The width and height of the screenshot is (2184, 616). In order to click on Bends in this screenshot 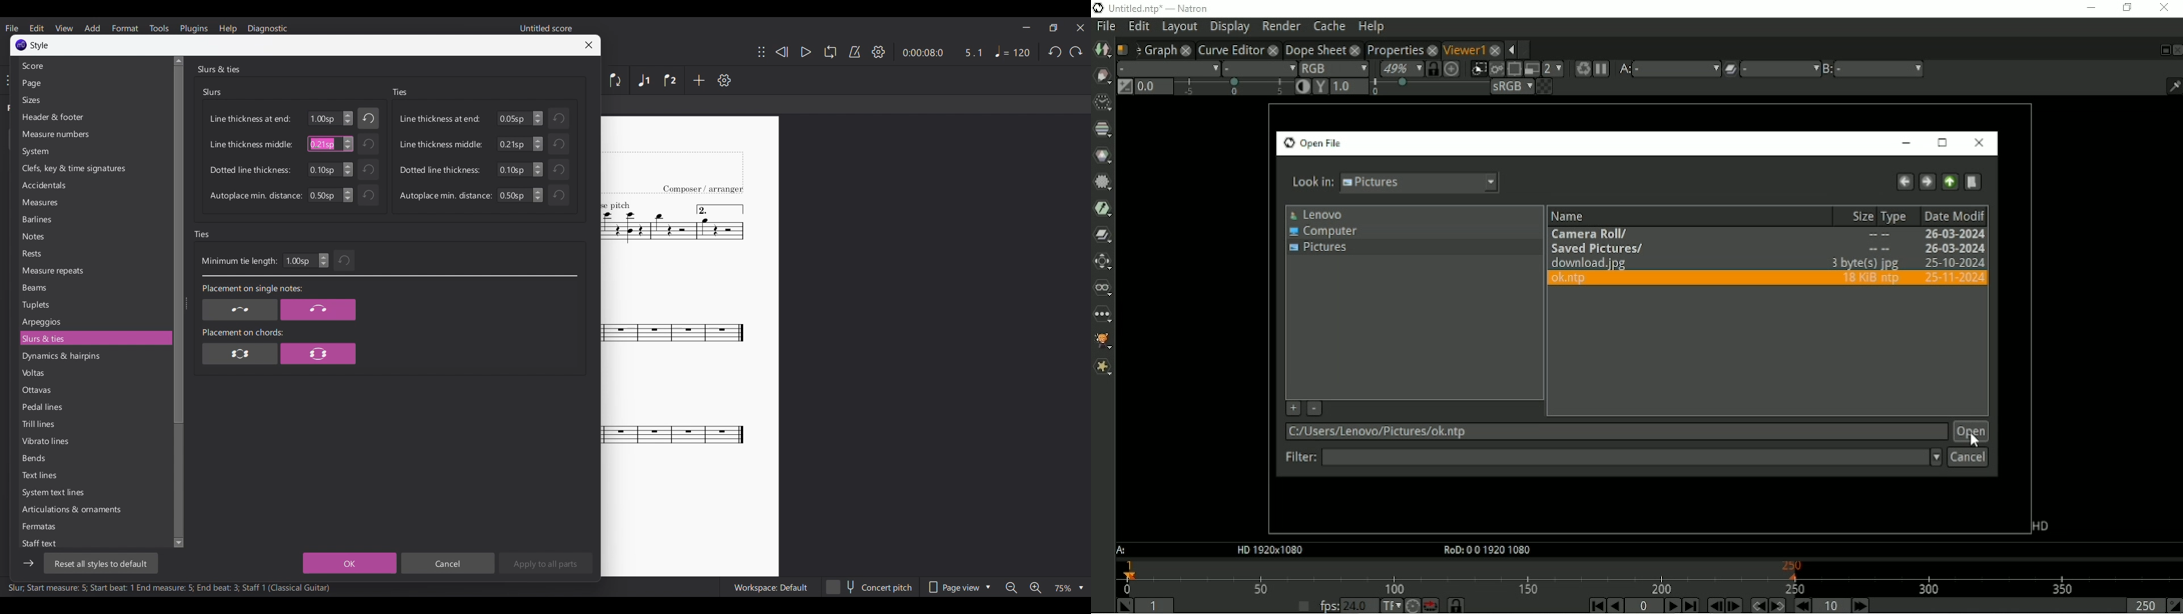, I will do `click(94, 458)`.